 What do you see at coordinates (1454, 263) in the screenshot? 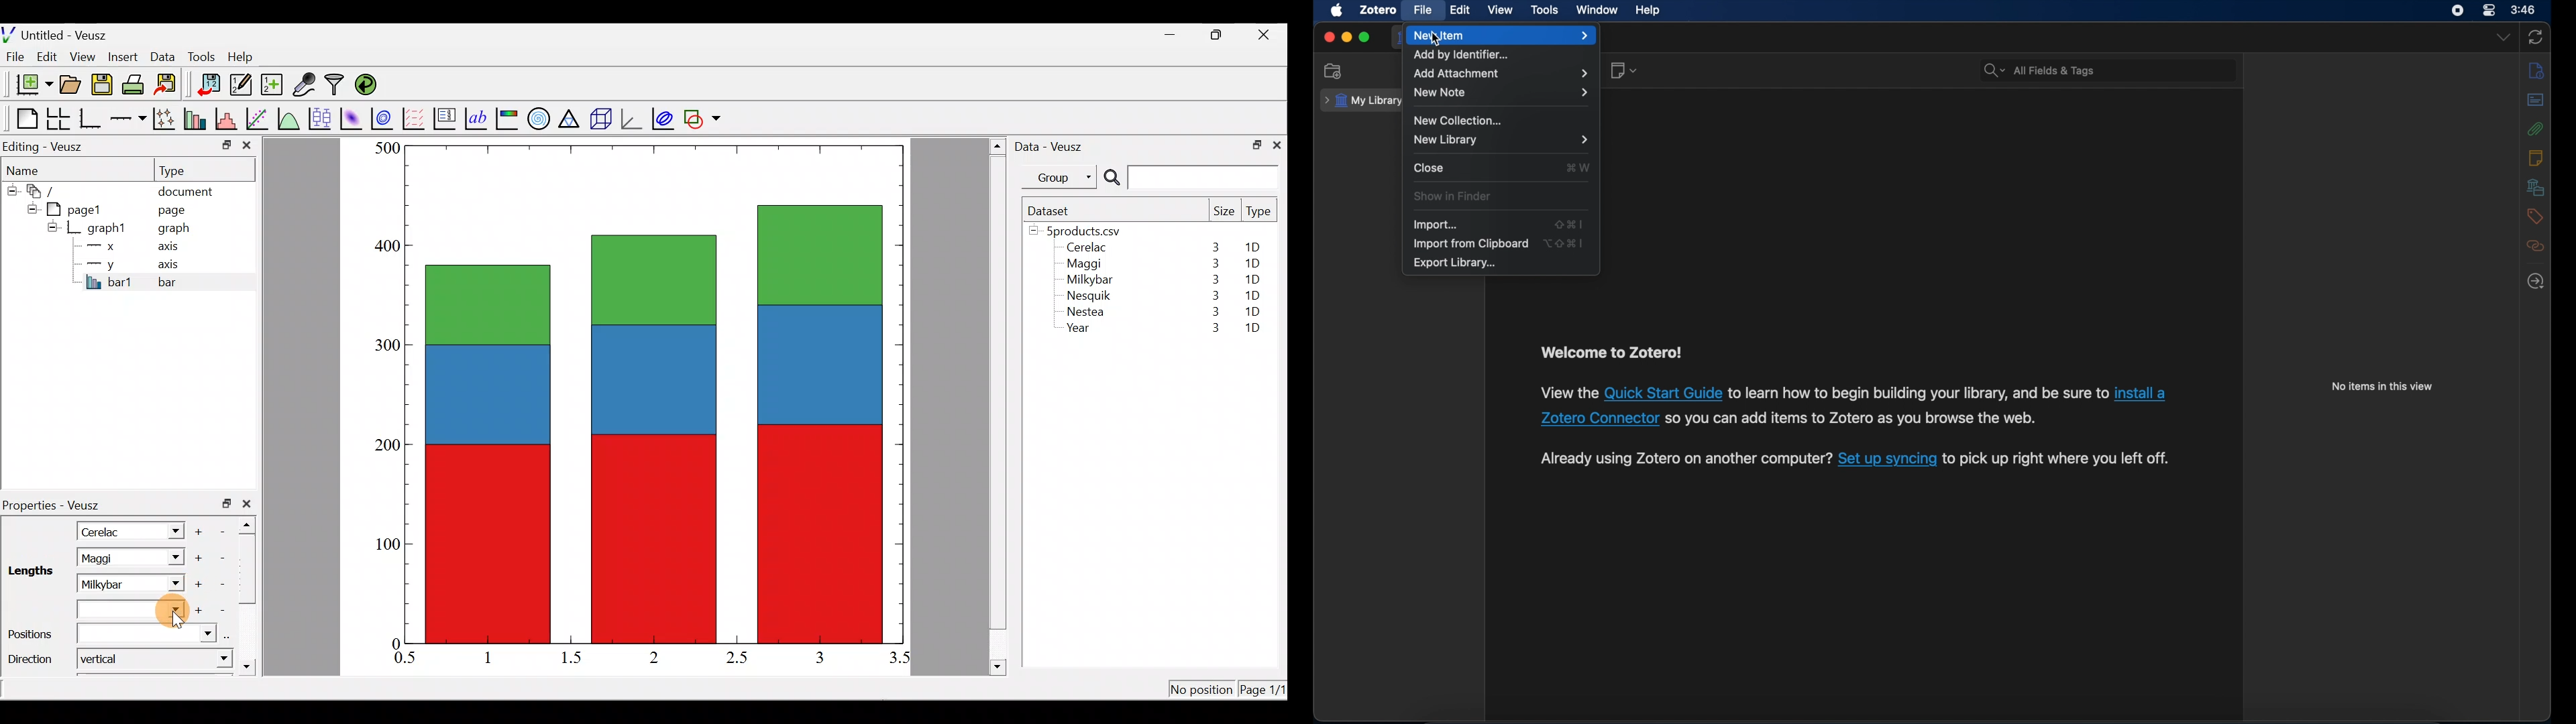
I see `export library` at bounding box center [1454, 263].